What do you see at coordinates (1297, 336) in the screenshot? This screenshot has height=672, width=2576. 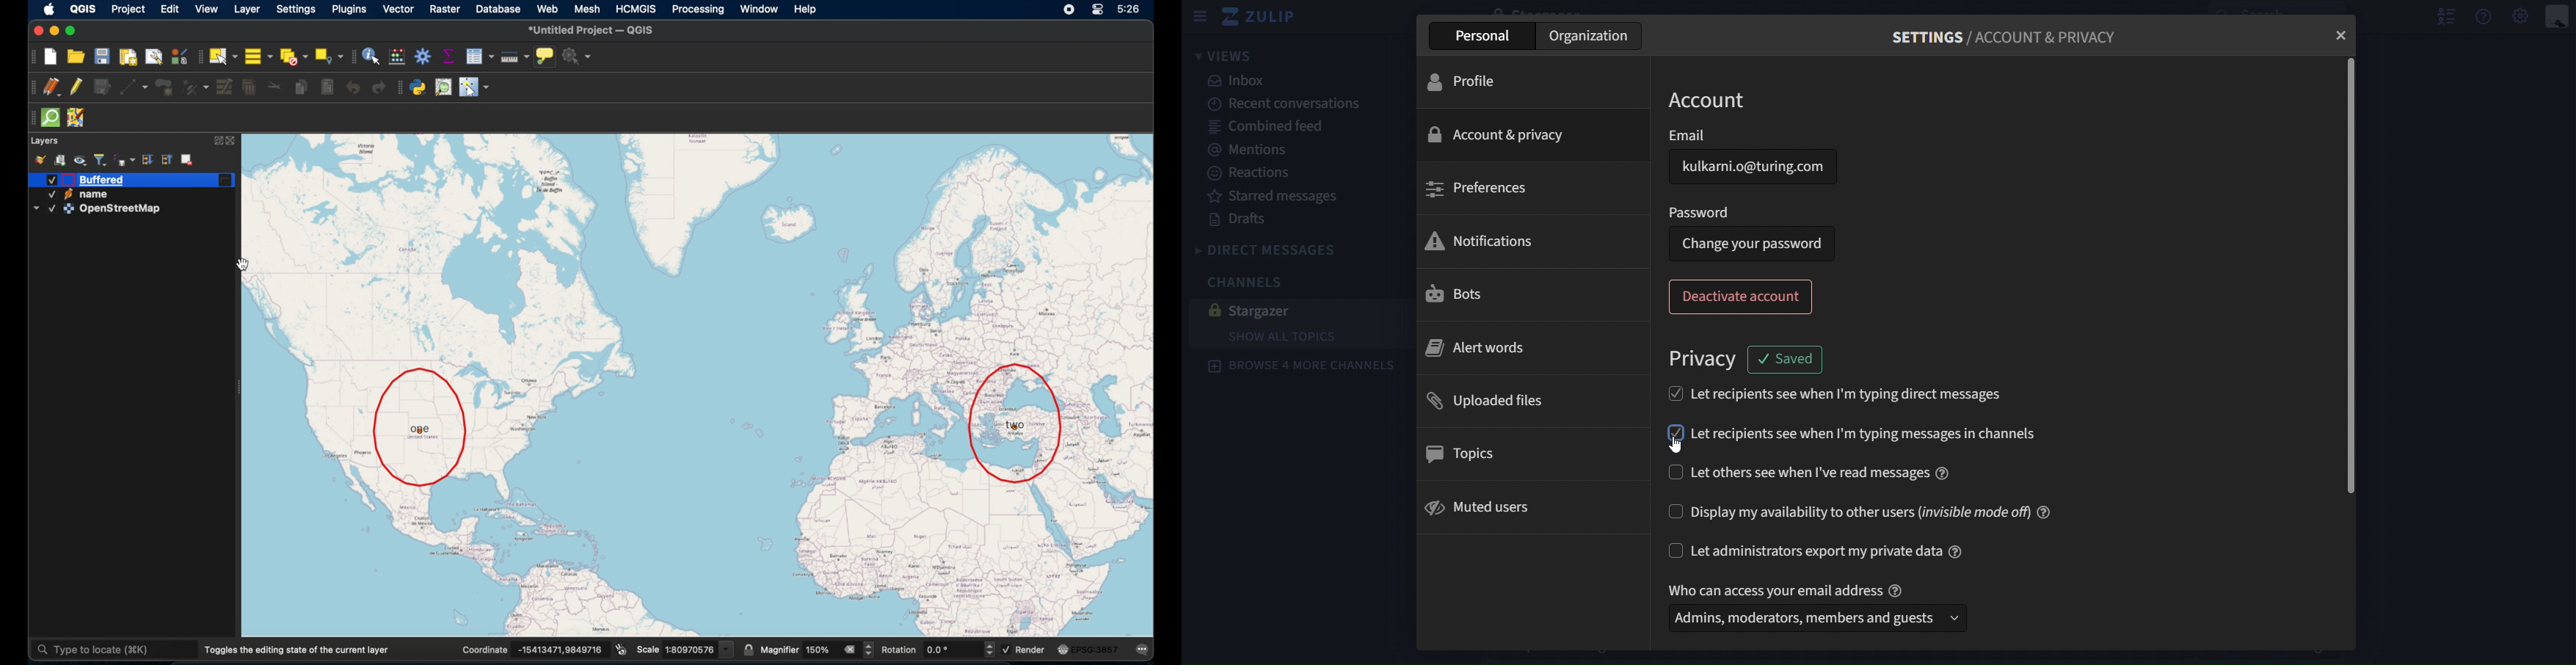 I see `show all topics` at bounding box center [1297, 336].